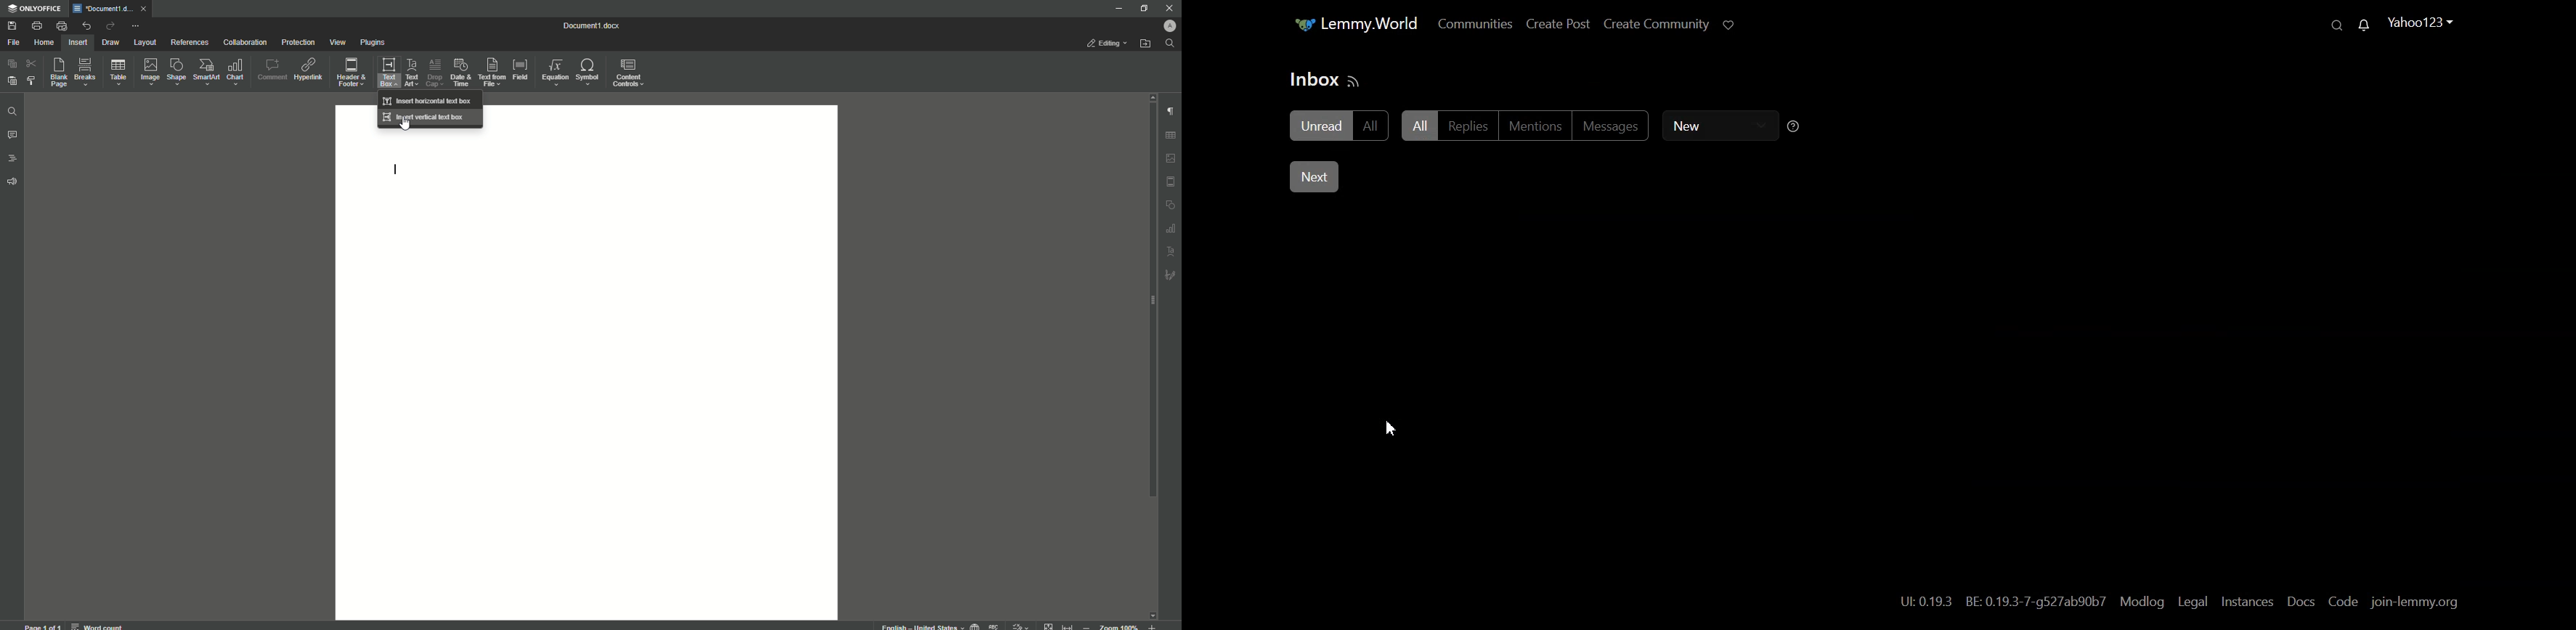 This screenshot has height=644, width=2576. Describe the element at coordinates (236, 72) in the screenshot. I see `Chart` at that location.